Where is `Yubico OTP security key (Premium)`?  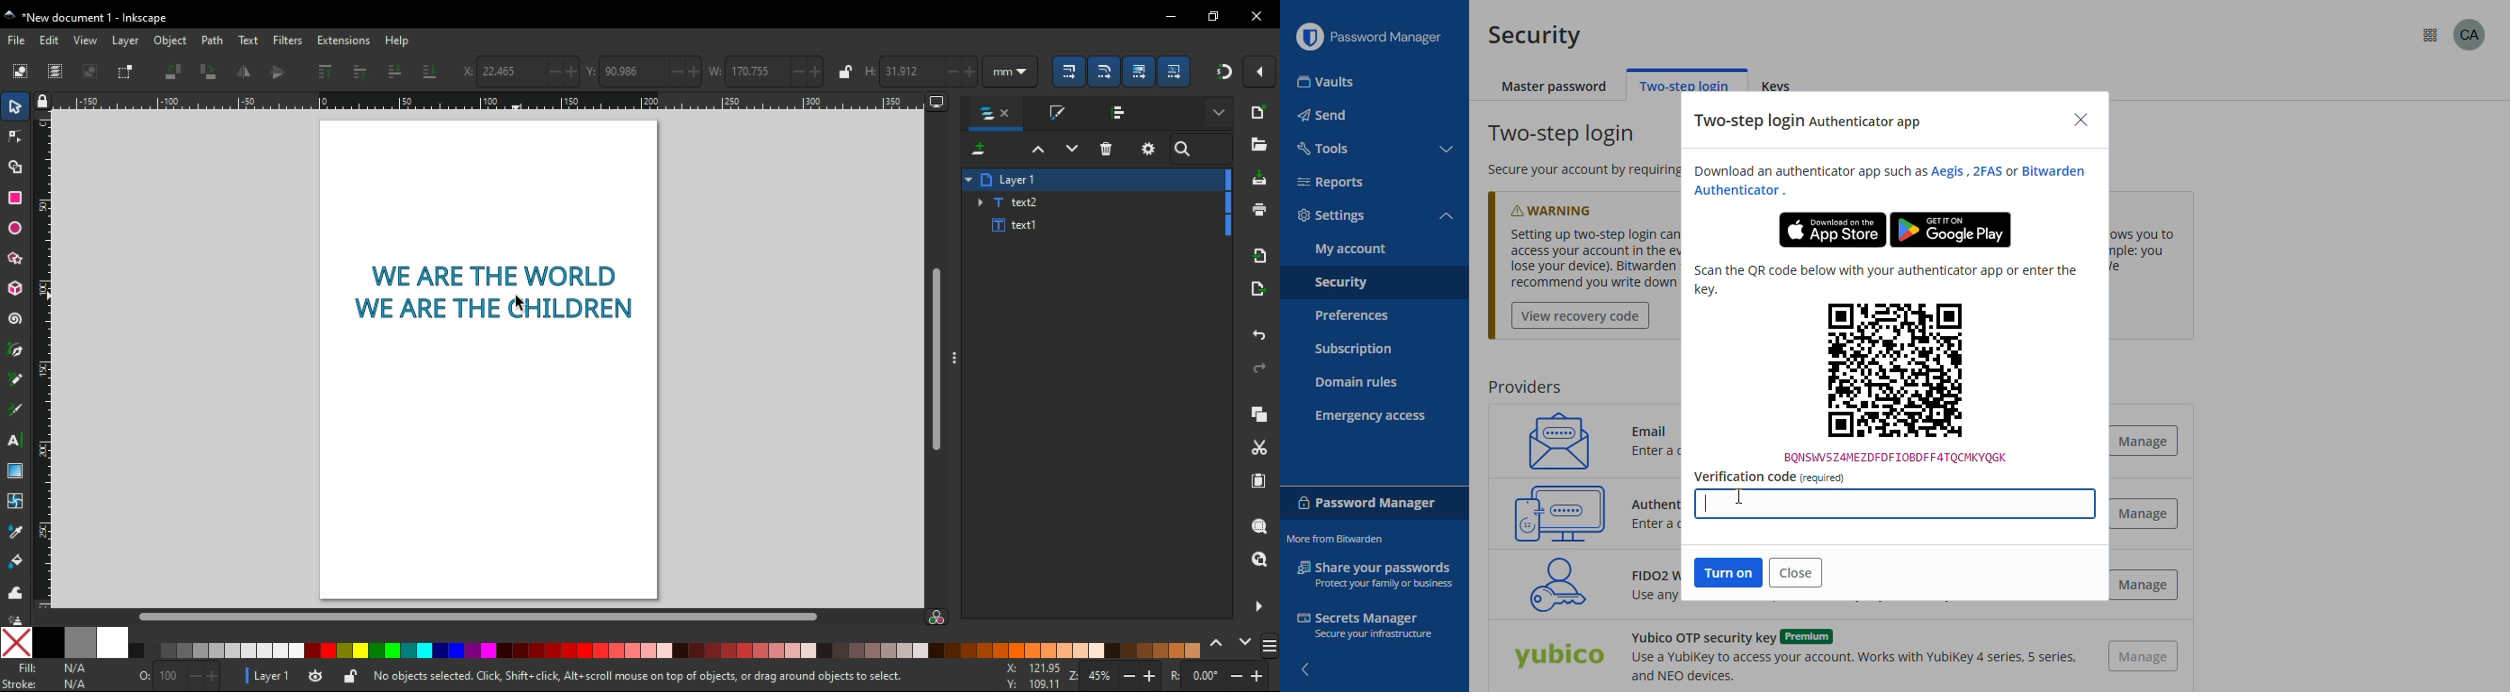
Yubico OTP security key (Premium) is located at coordinates (1558, 658).